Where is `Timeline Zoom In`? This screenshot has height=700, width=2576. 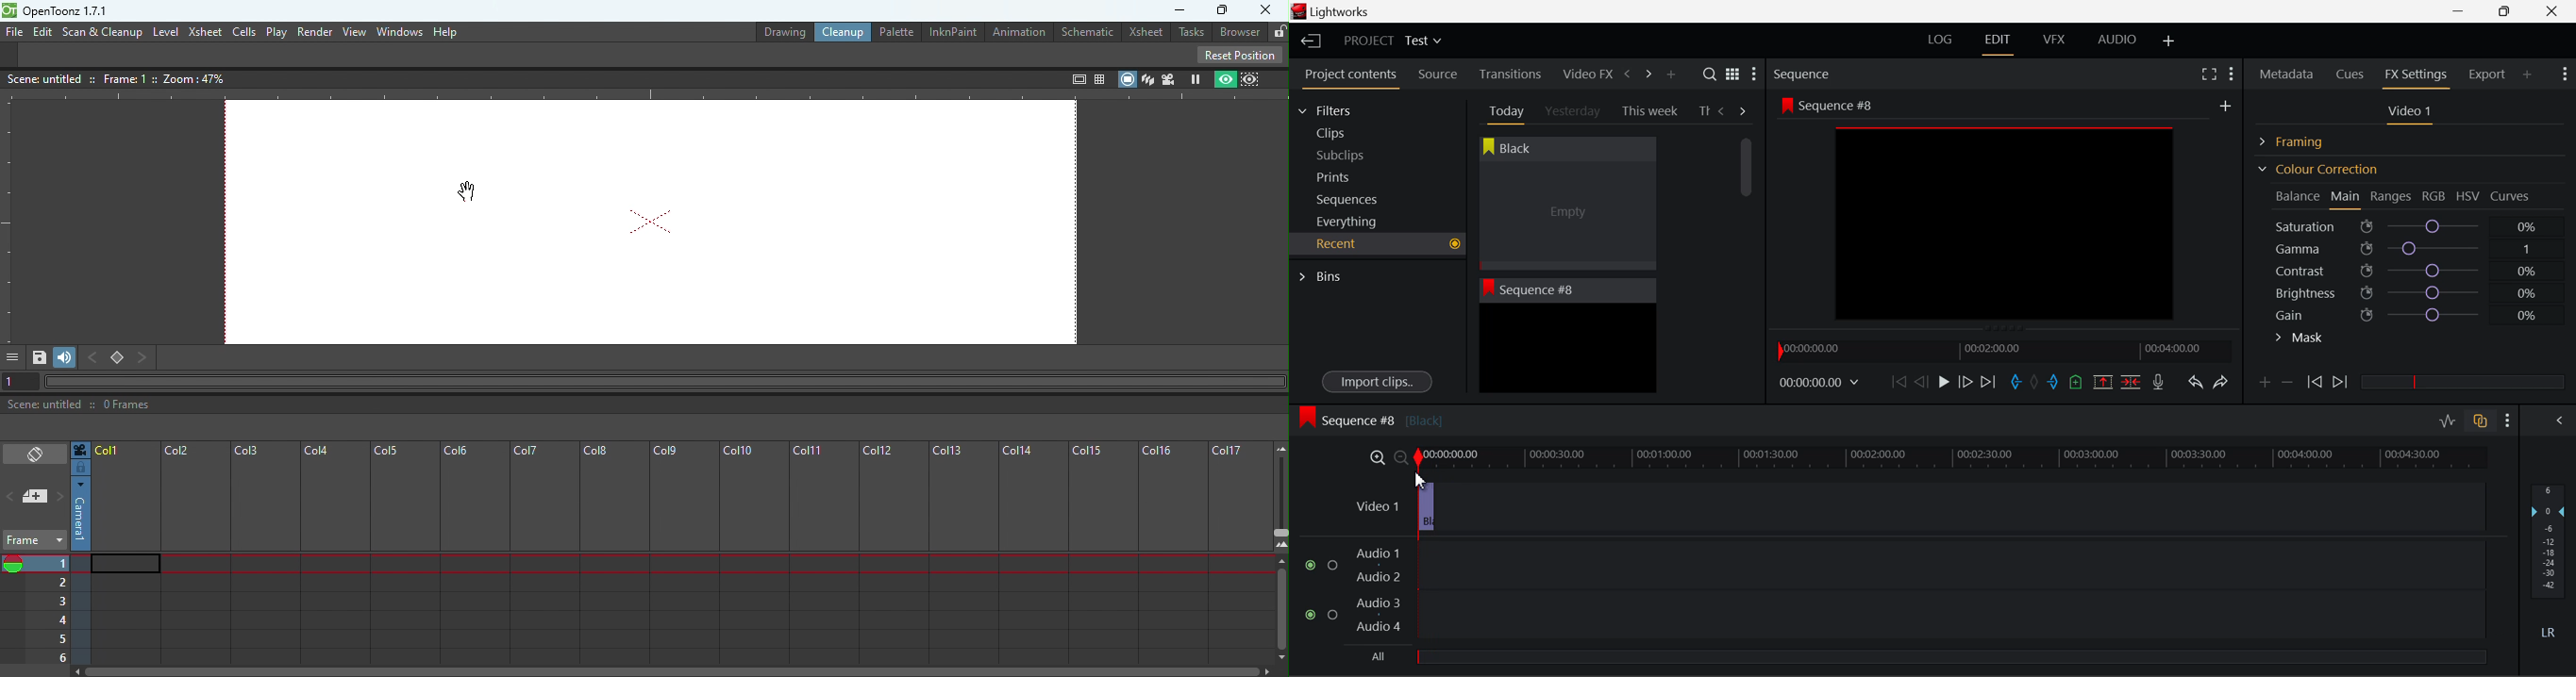
Timeline Zoom In is located at coordinates (1375, 457).